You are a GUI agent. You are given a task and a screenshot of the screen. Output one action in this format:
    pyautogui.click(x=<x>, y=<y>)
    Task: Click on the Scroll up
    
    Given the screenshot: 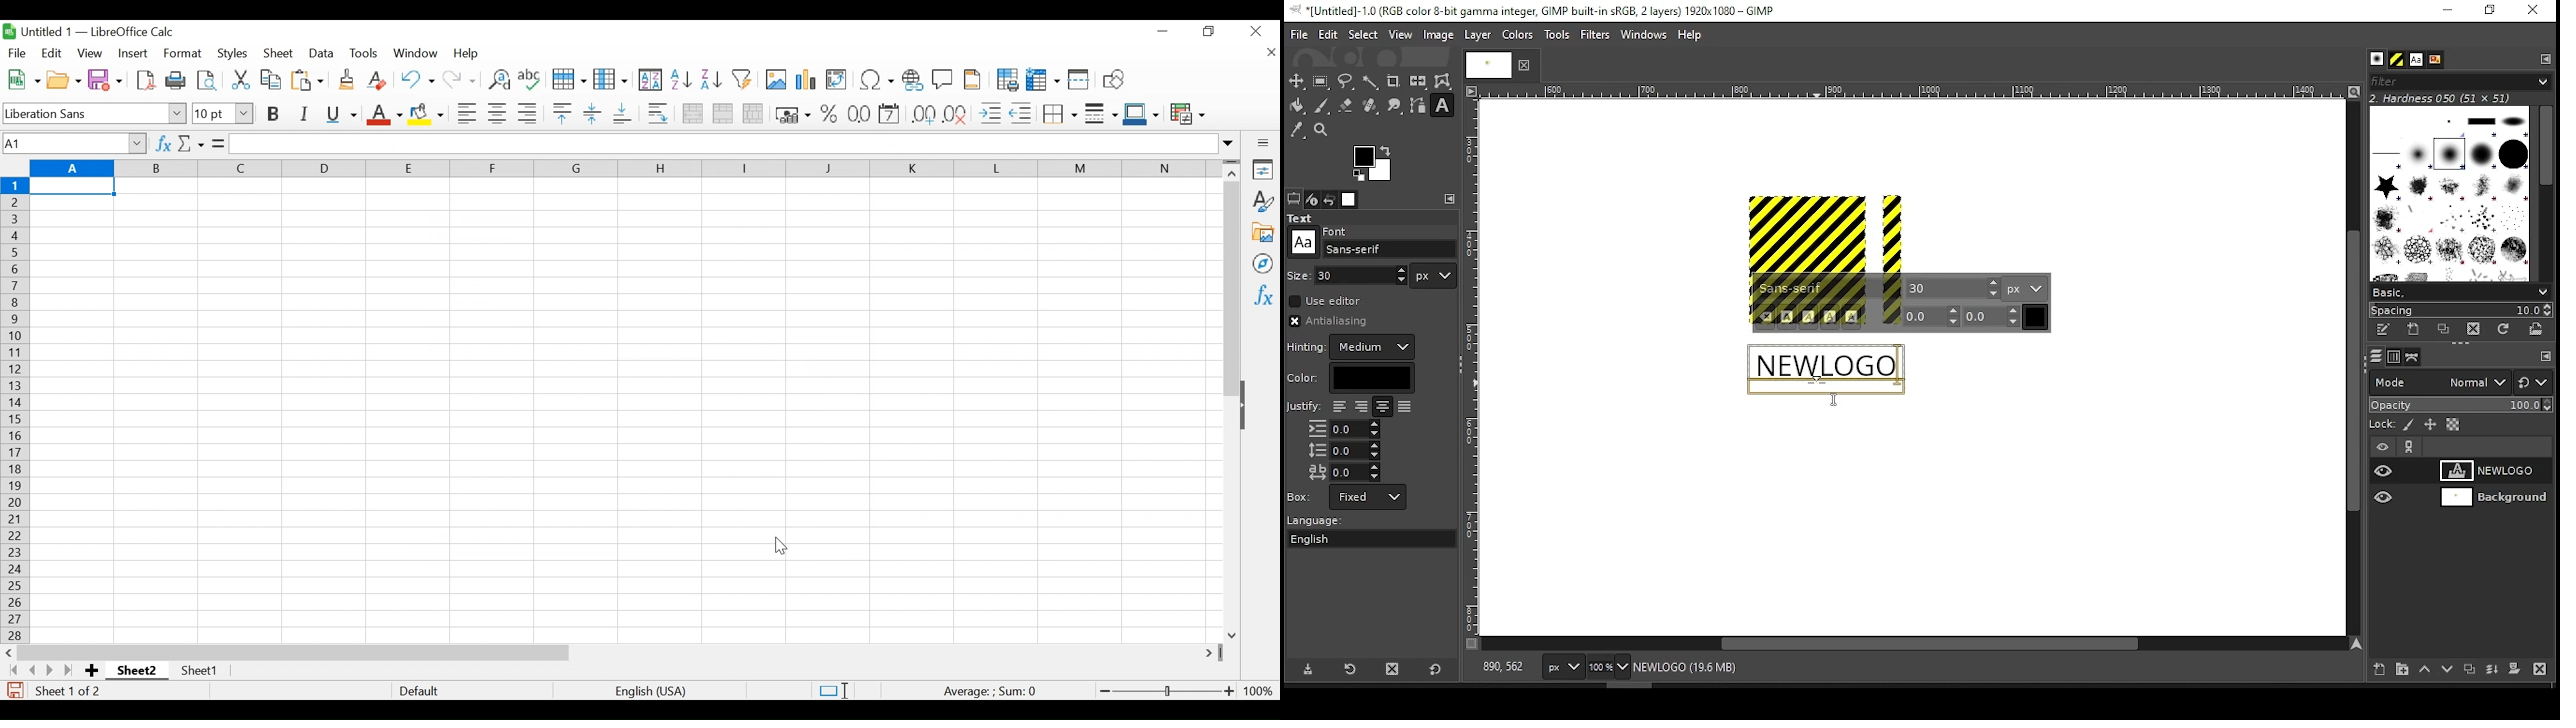 What is the action you would take?
    pyautogui.click(x=1231, y=175)
    